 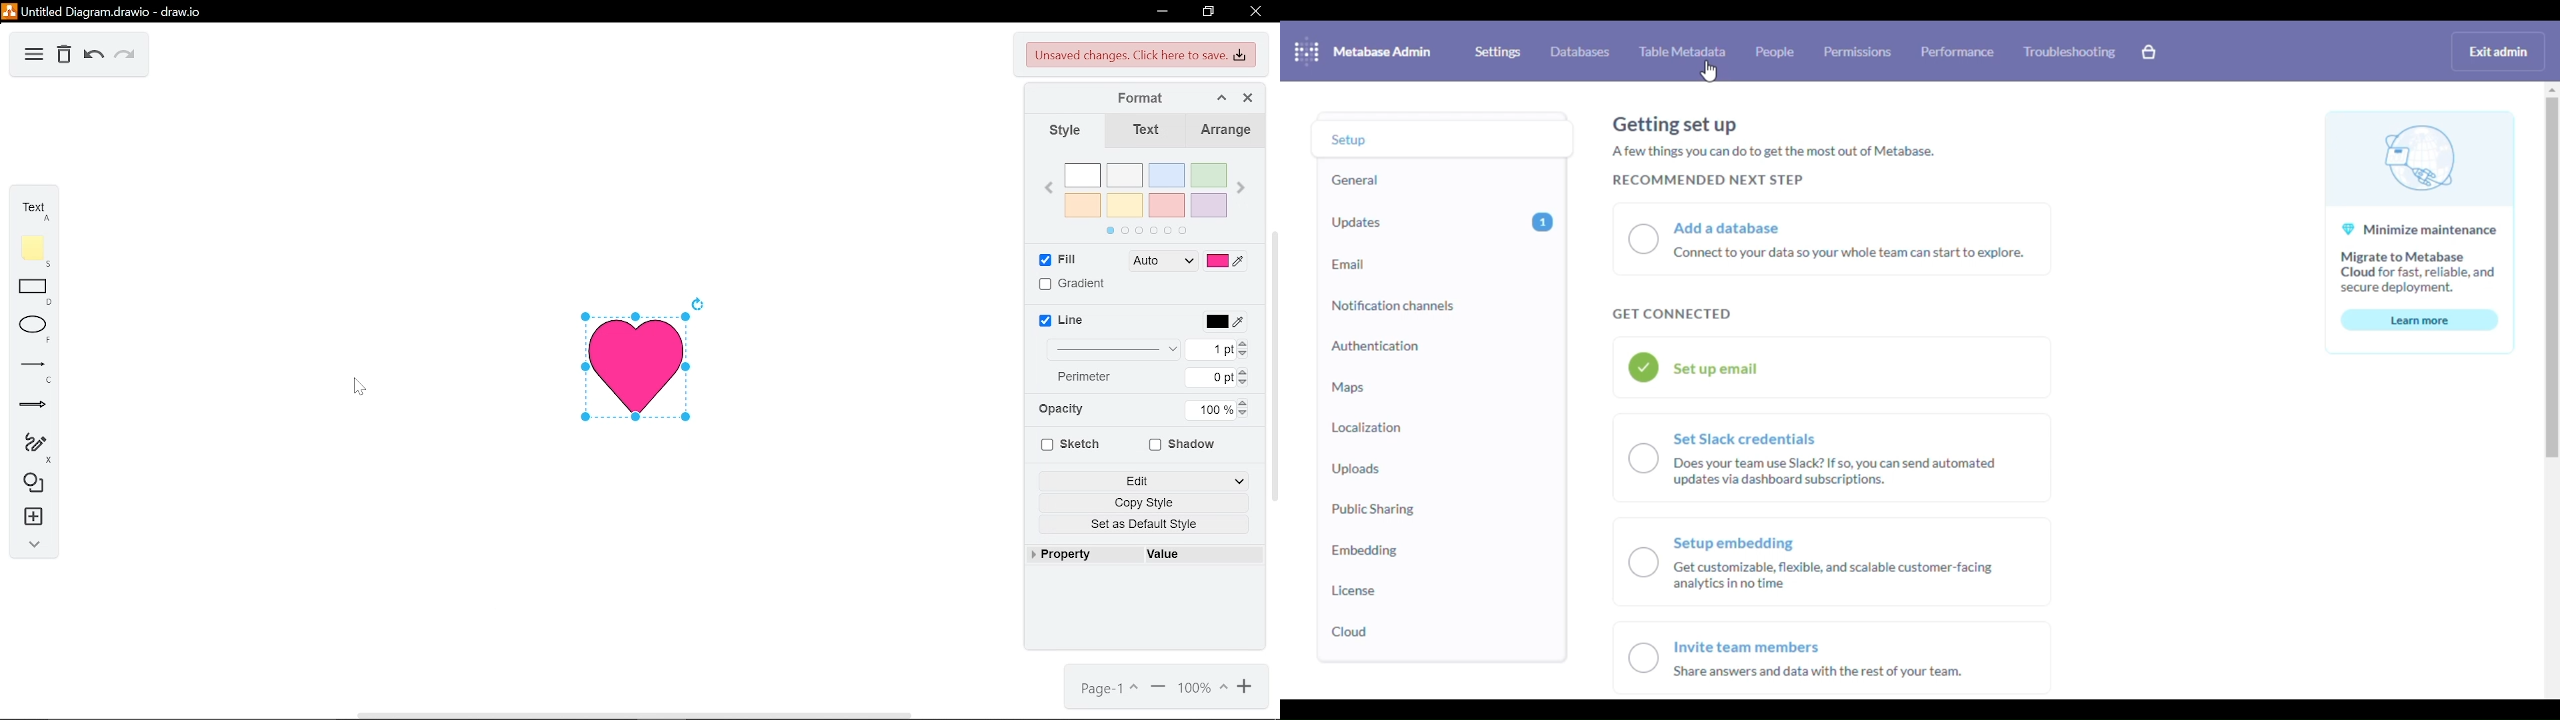 I want to click on style, so click(x=1061, y=132).